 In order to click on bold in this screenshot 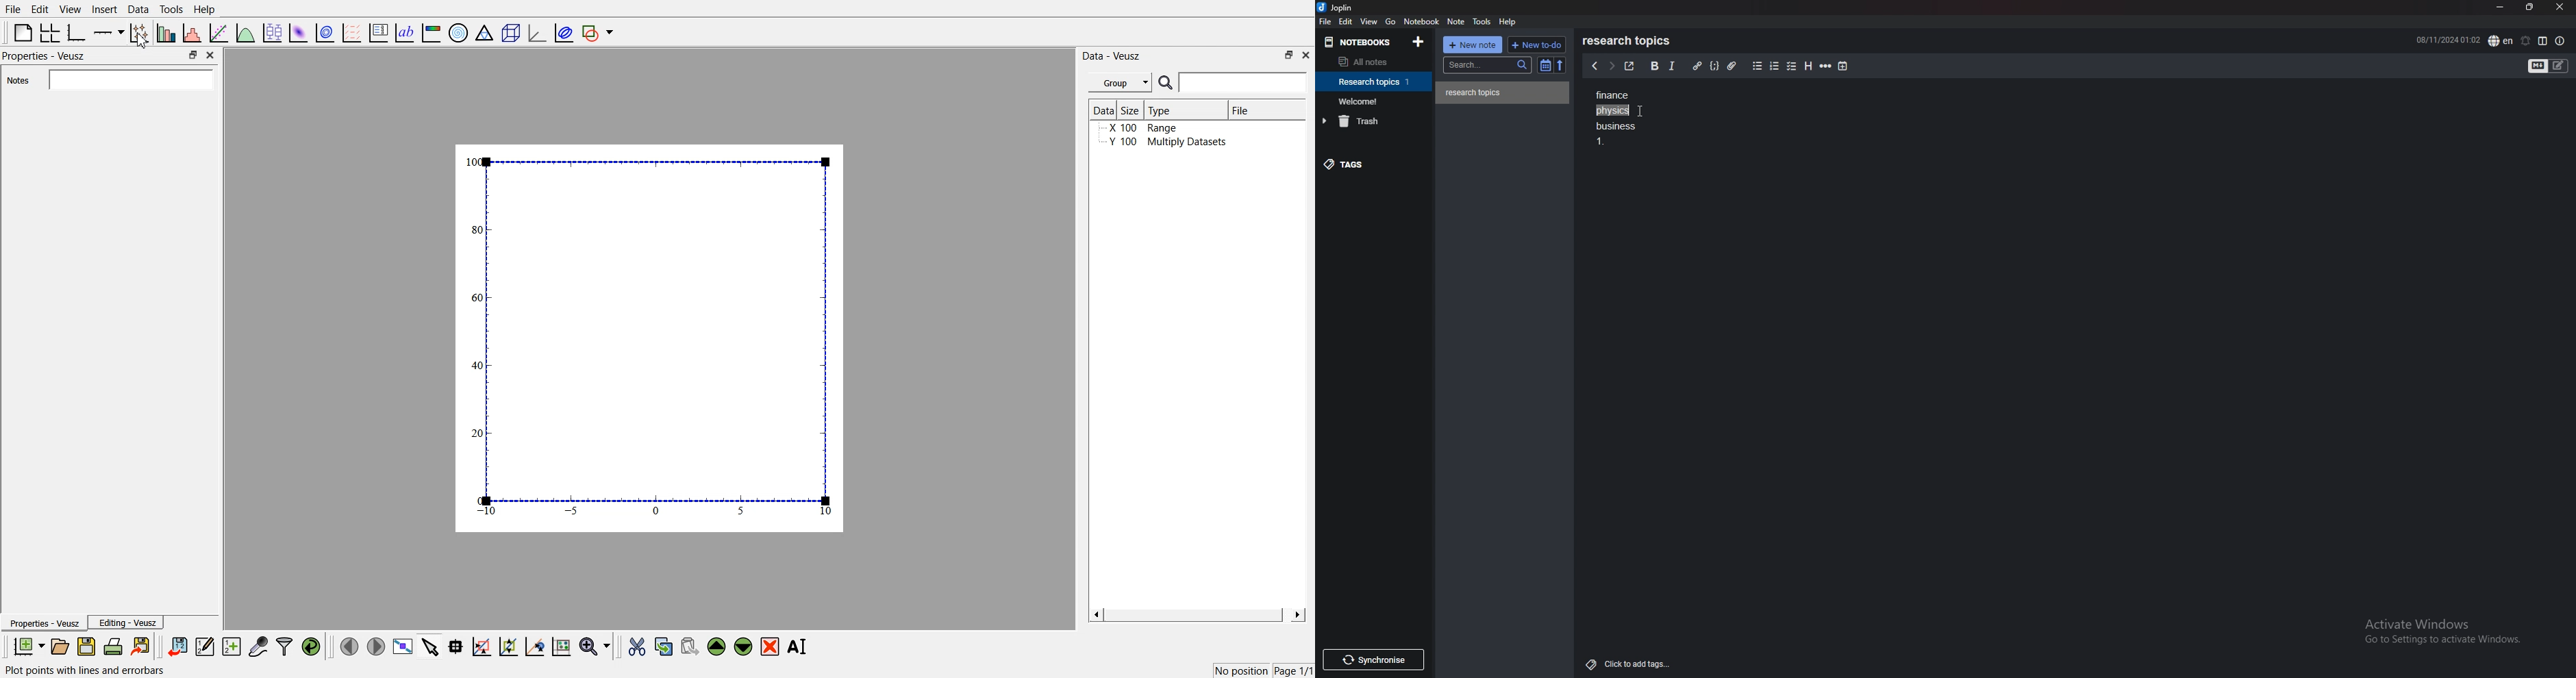, I will do `click(1653, 66)`.